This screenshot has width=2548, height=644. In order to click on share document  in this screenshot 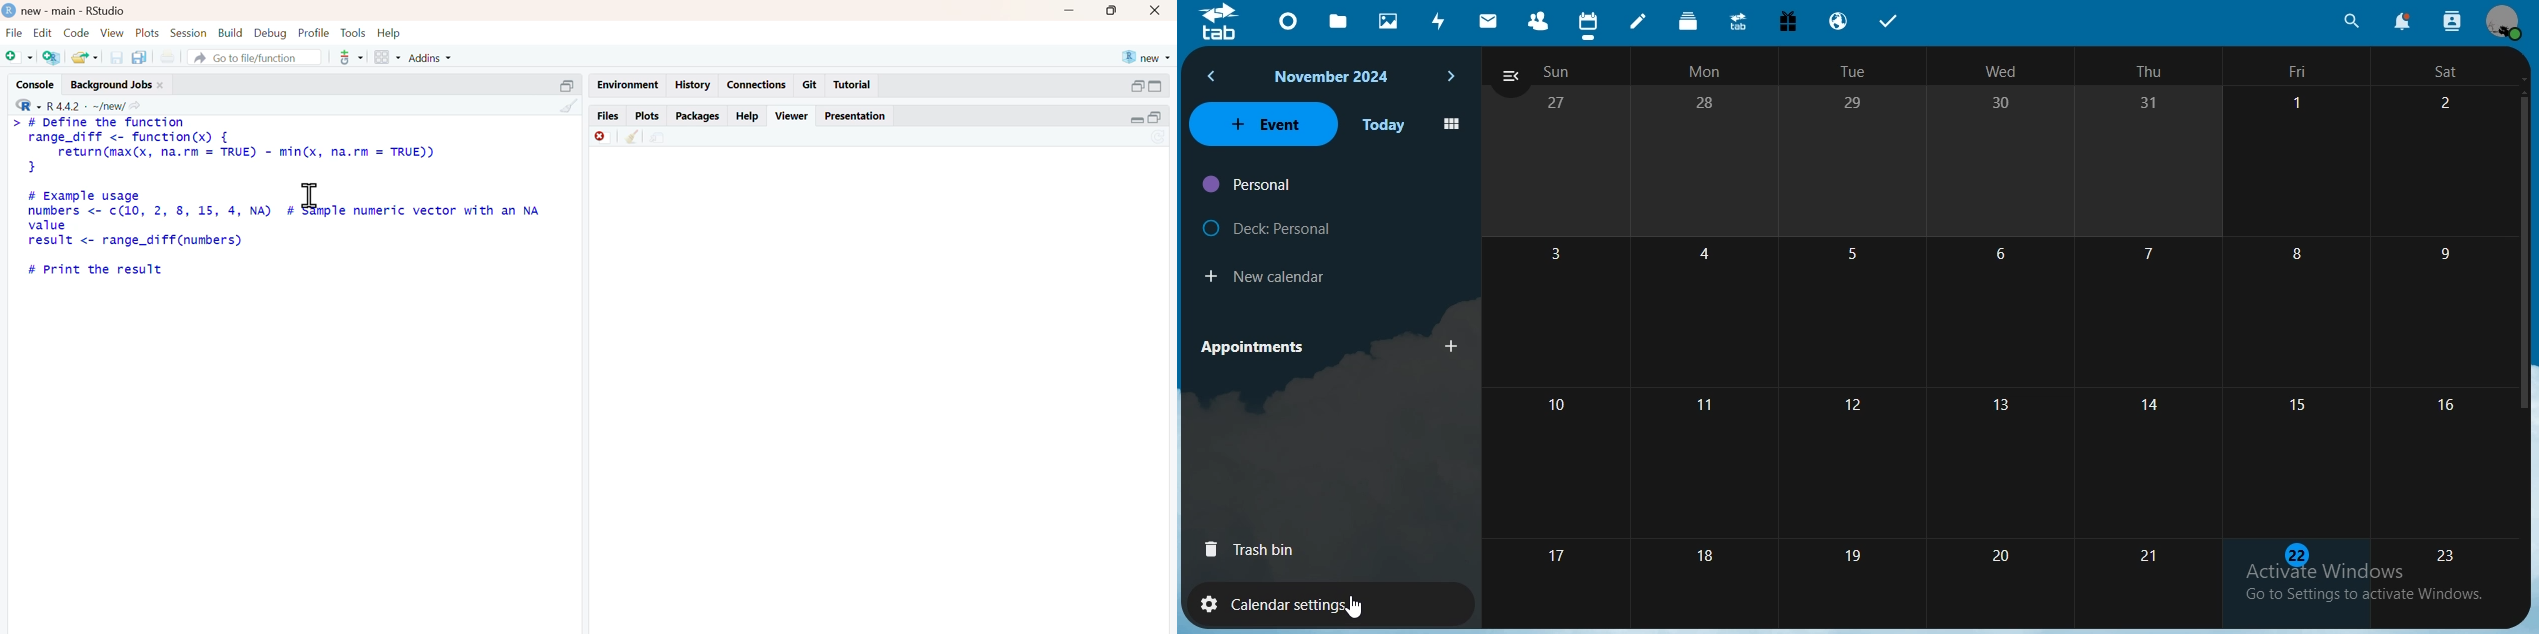, I will do `click(657, 138)`.